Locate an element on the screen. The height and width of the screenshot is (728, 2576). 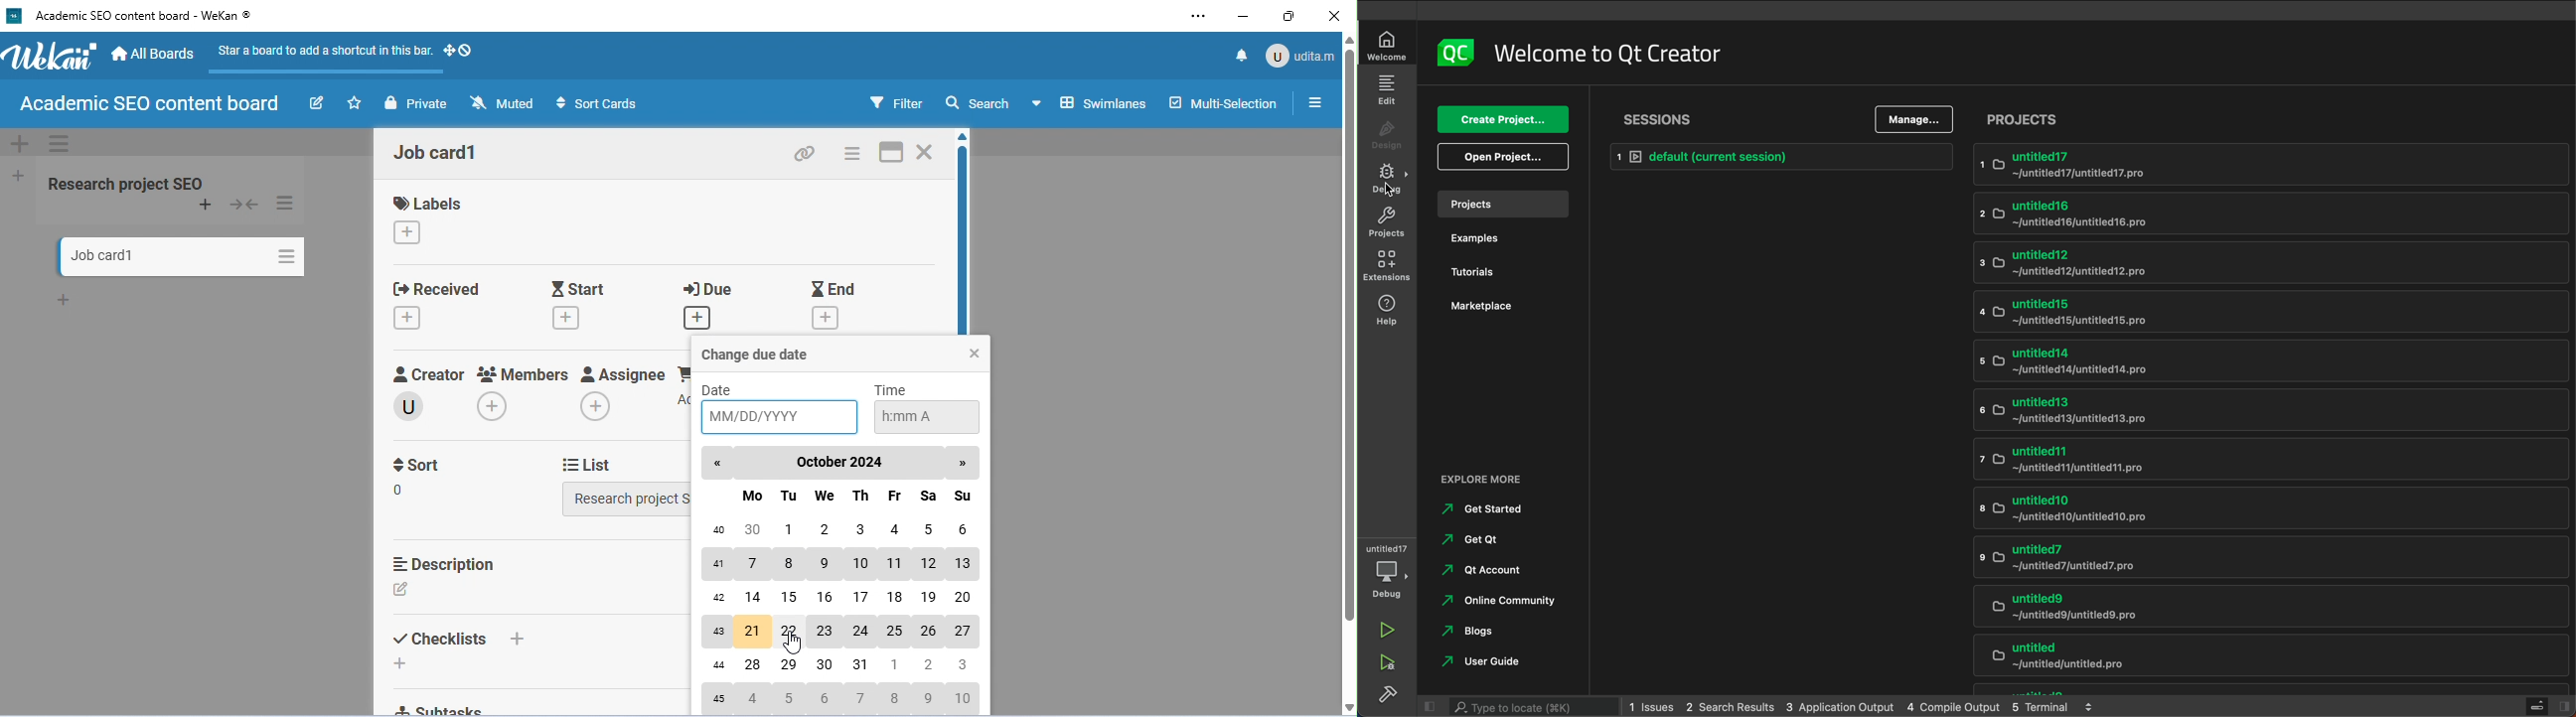
add starting date is located at coordinates (567, 316).